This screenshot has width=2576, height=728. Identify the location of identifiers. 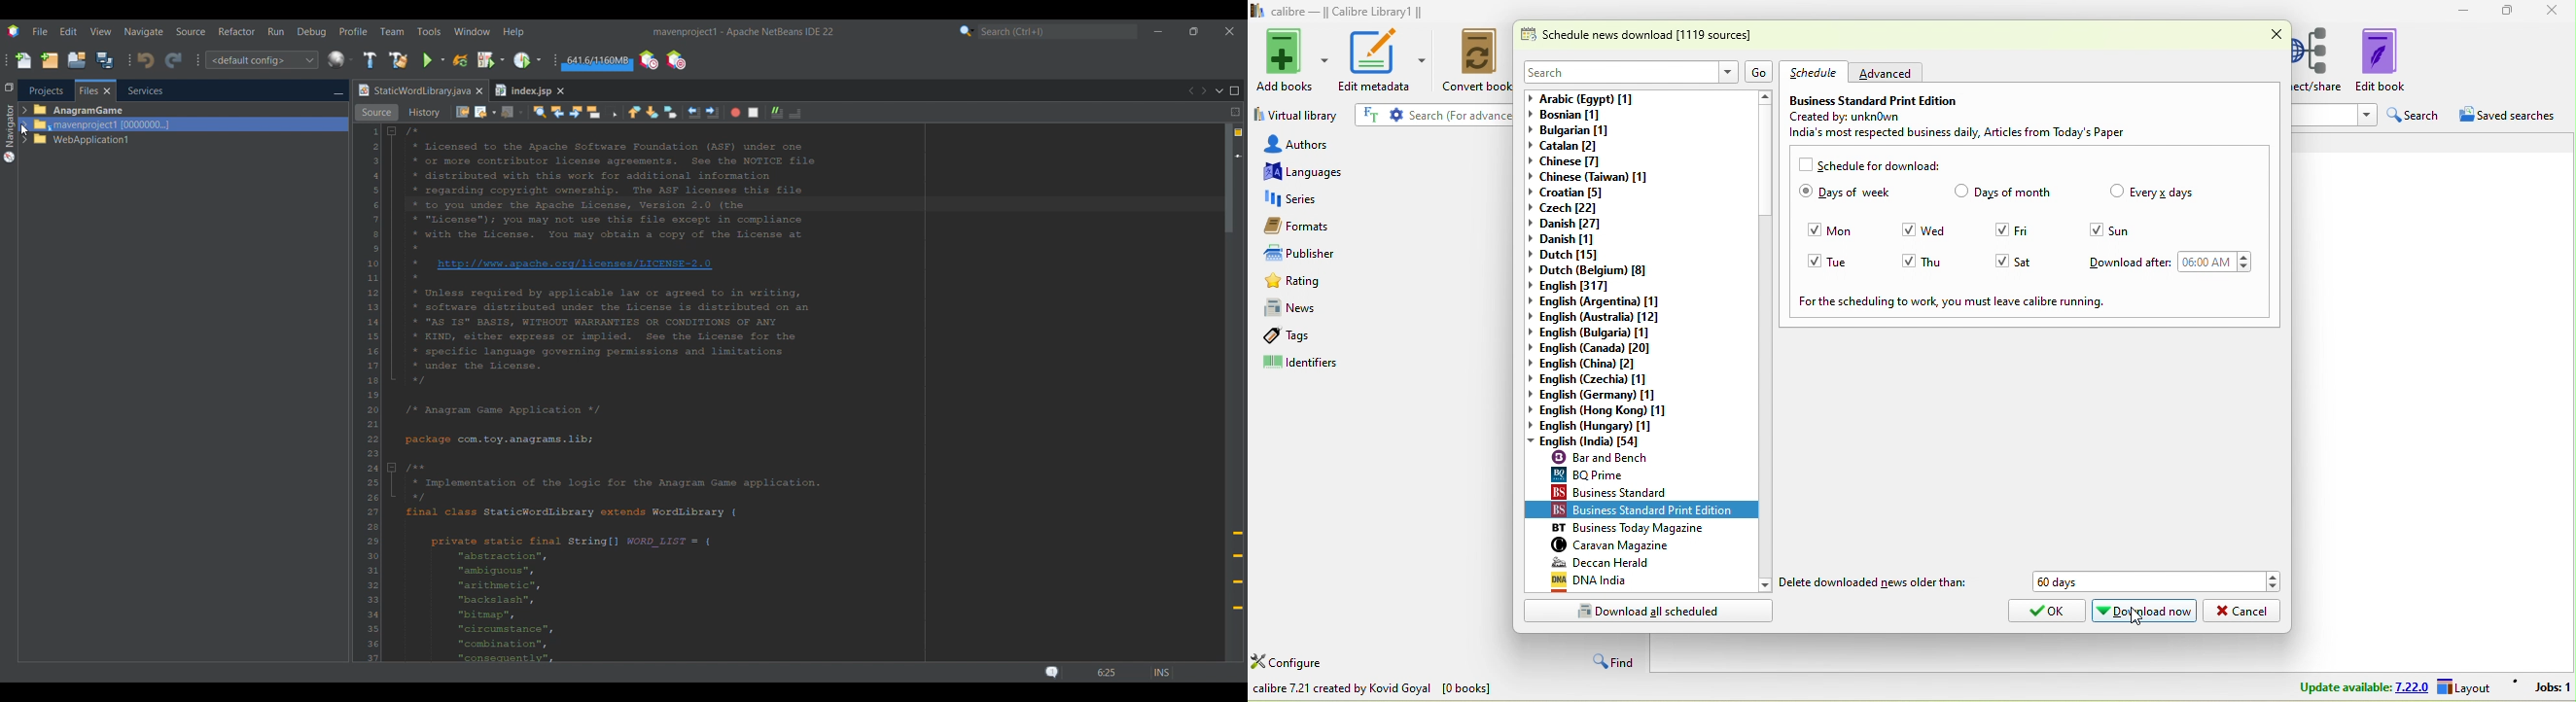
(1382, 366).